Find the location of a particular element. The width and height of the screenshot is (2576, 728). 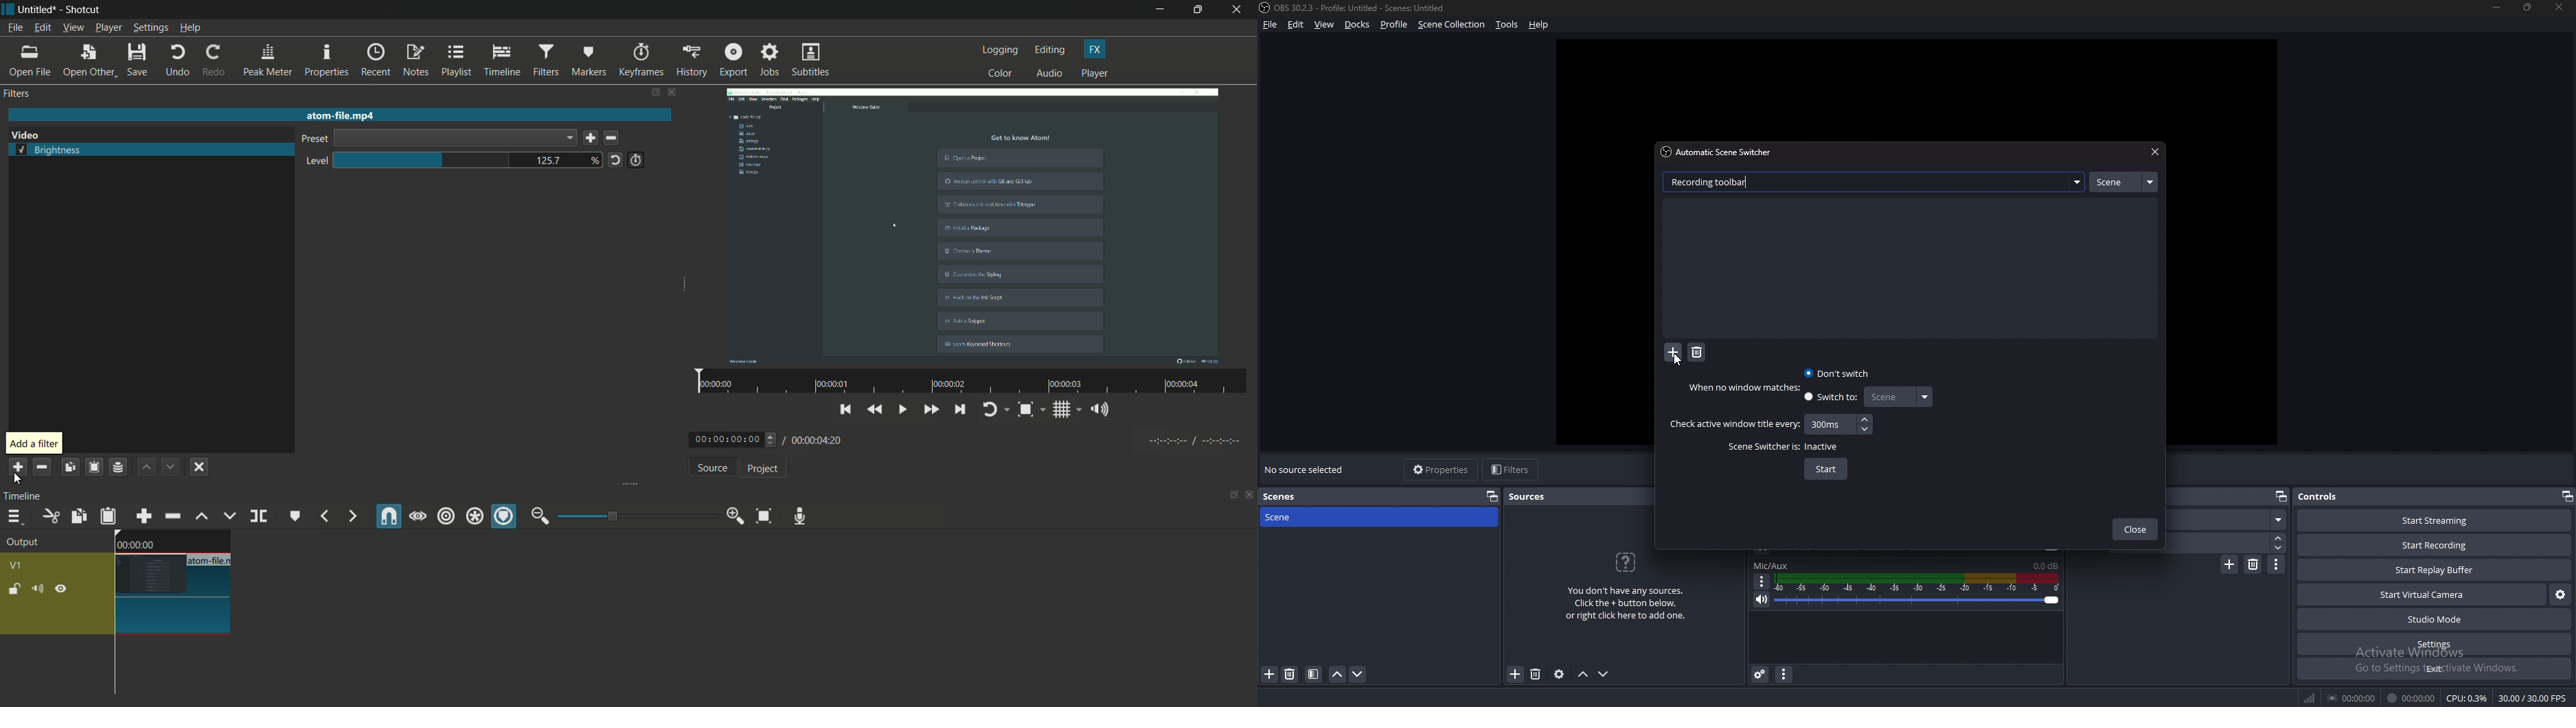

decrease time is located at coordinates (1867, 428).